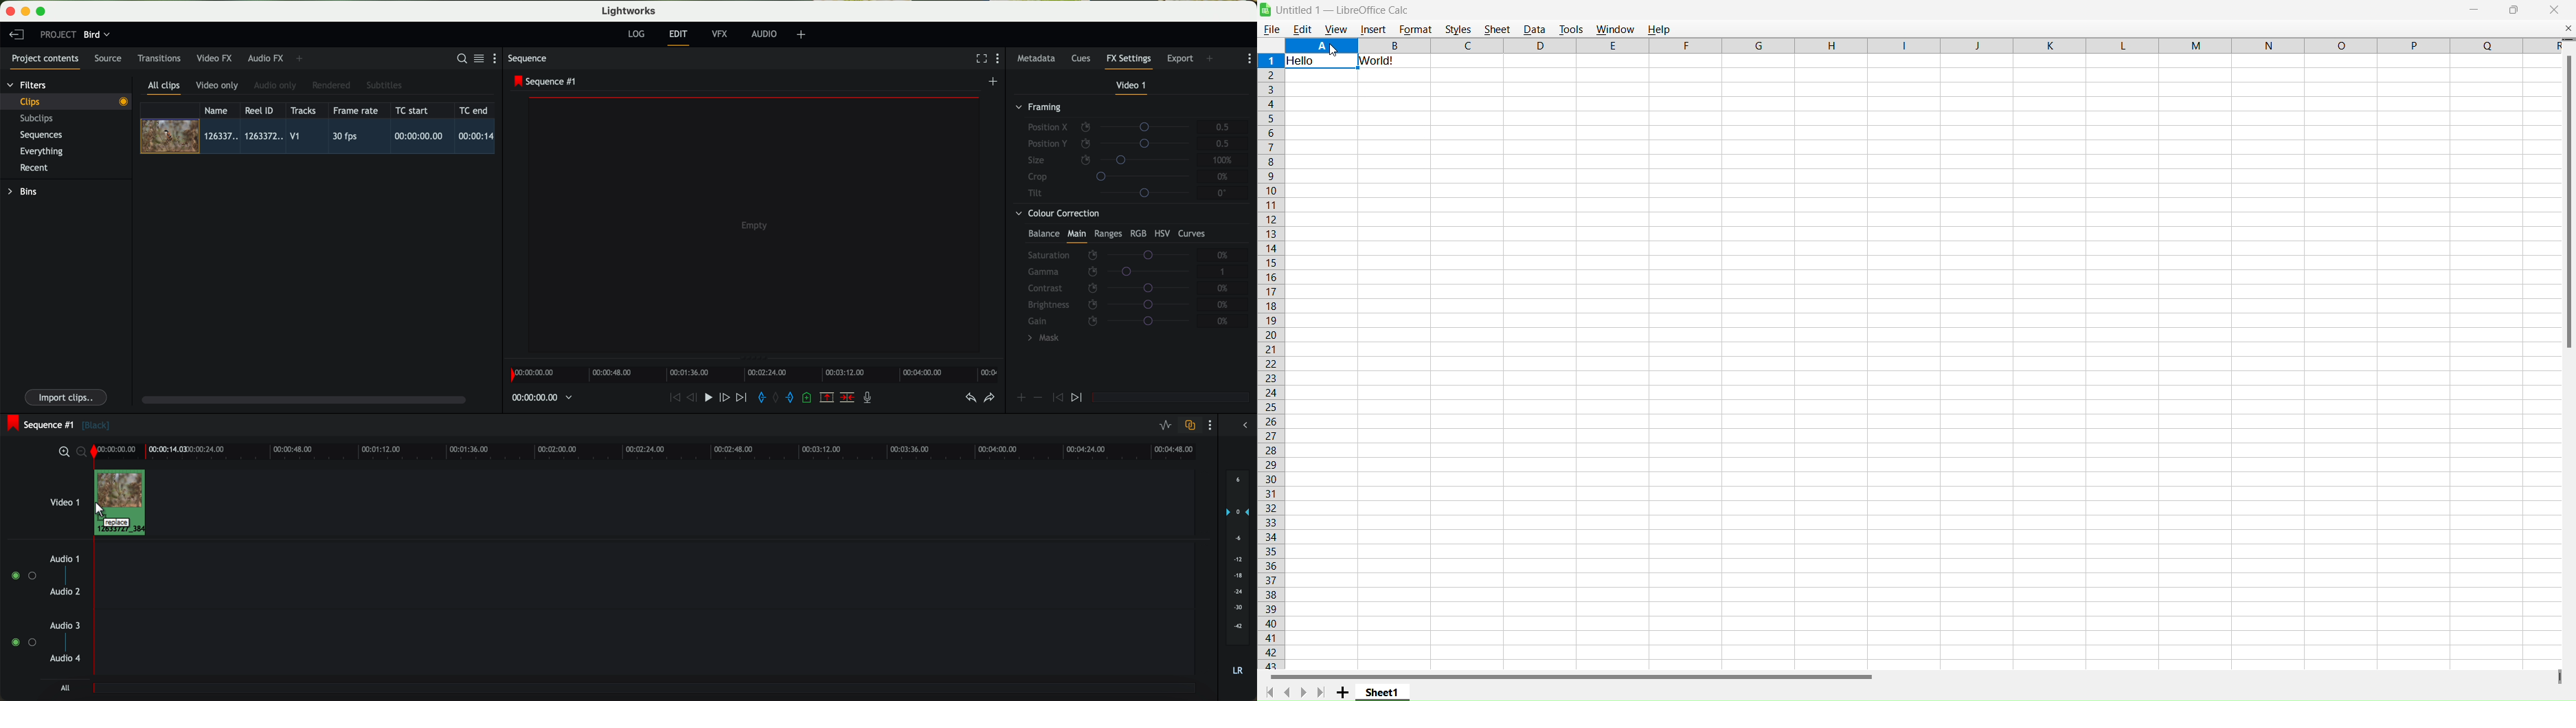 This screenshot has height=728, width=2576. What do you see at coordinates (65, 558) in the screenshot?
I see `audio 1` at bounding box center [65, 558].